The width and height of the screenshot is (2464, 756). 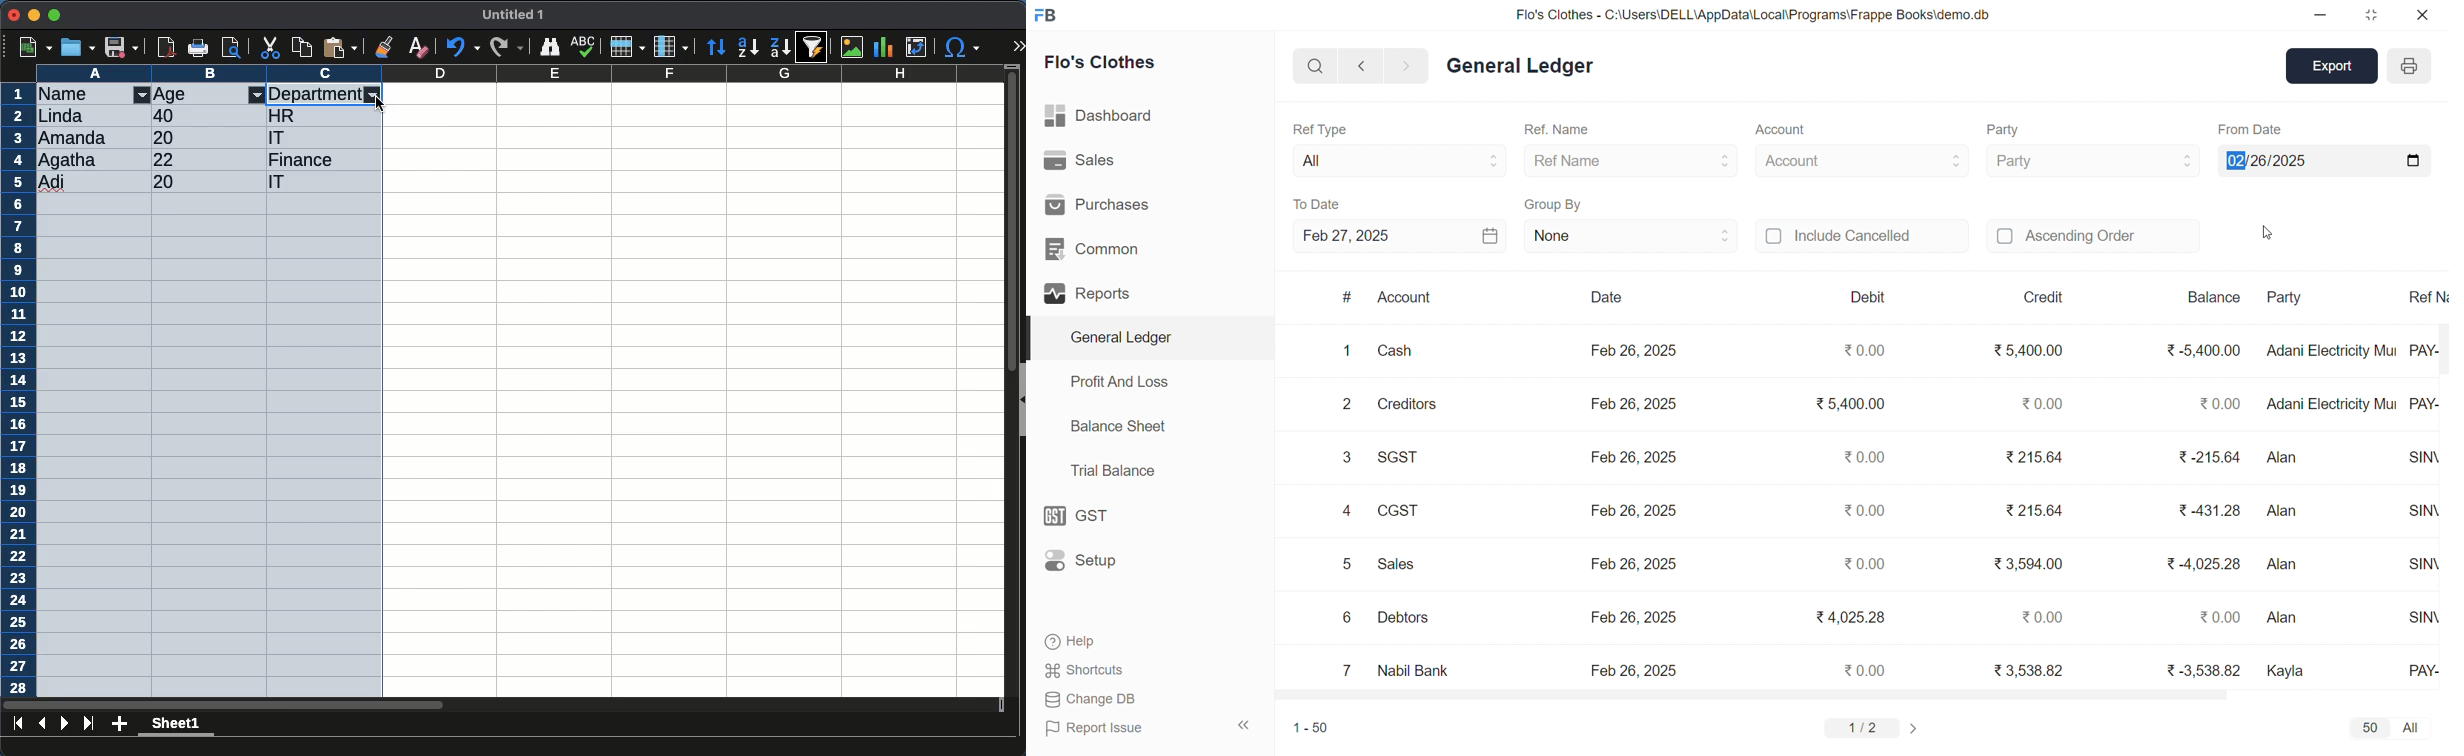 I want to click on Trial Balance, so click(x=1114, y=471).